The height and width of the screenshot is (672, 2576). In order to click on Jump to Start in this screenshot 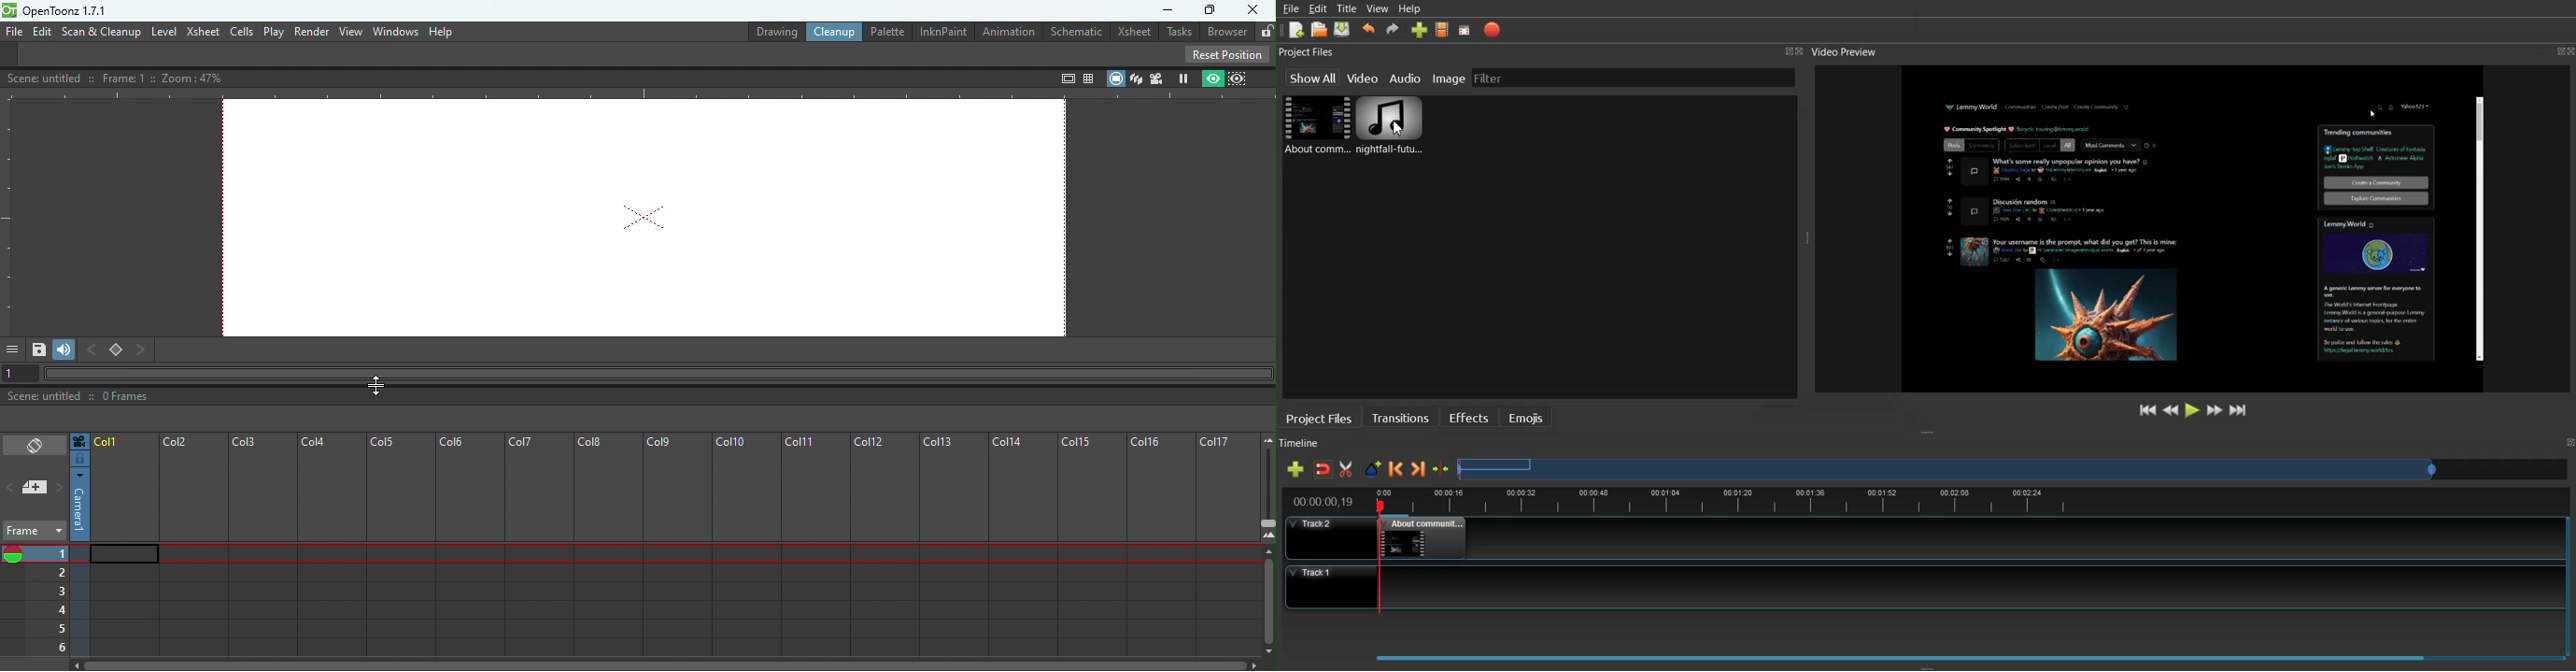, I will do `click(2149, 410)`.